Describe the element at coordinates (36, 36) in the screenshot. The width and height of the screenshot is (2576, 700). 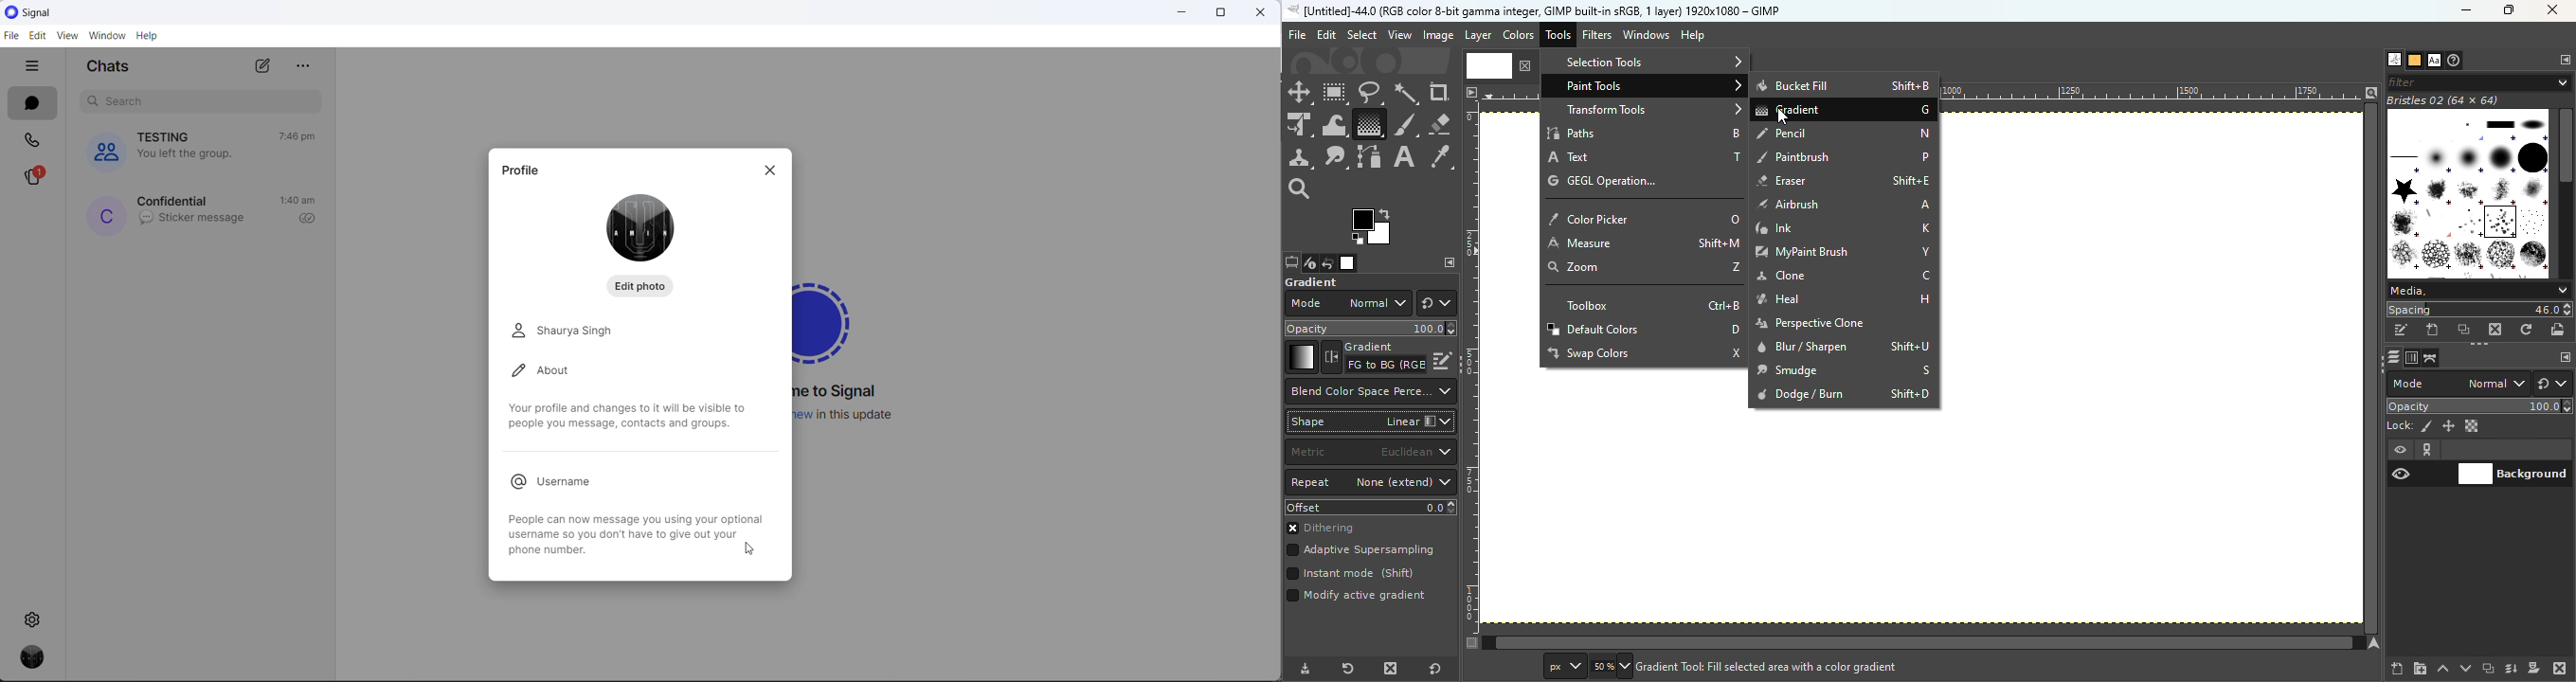
I see `EDIT` at that location.